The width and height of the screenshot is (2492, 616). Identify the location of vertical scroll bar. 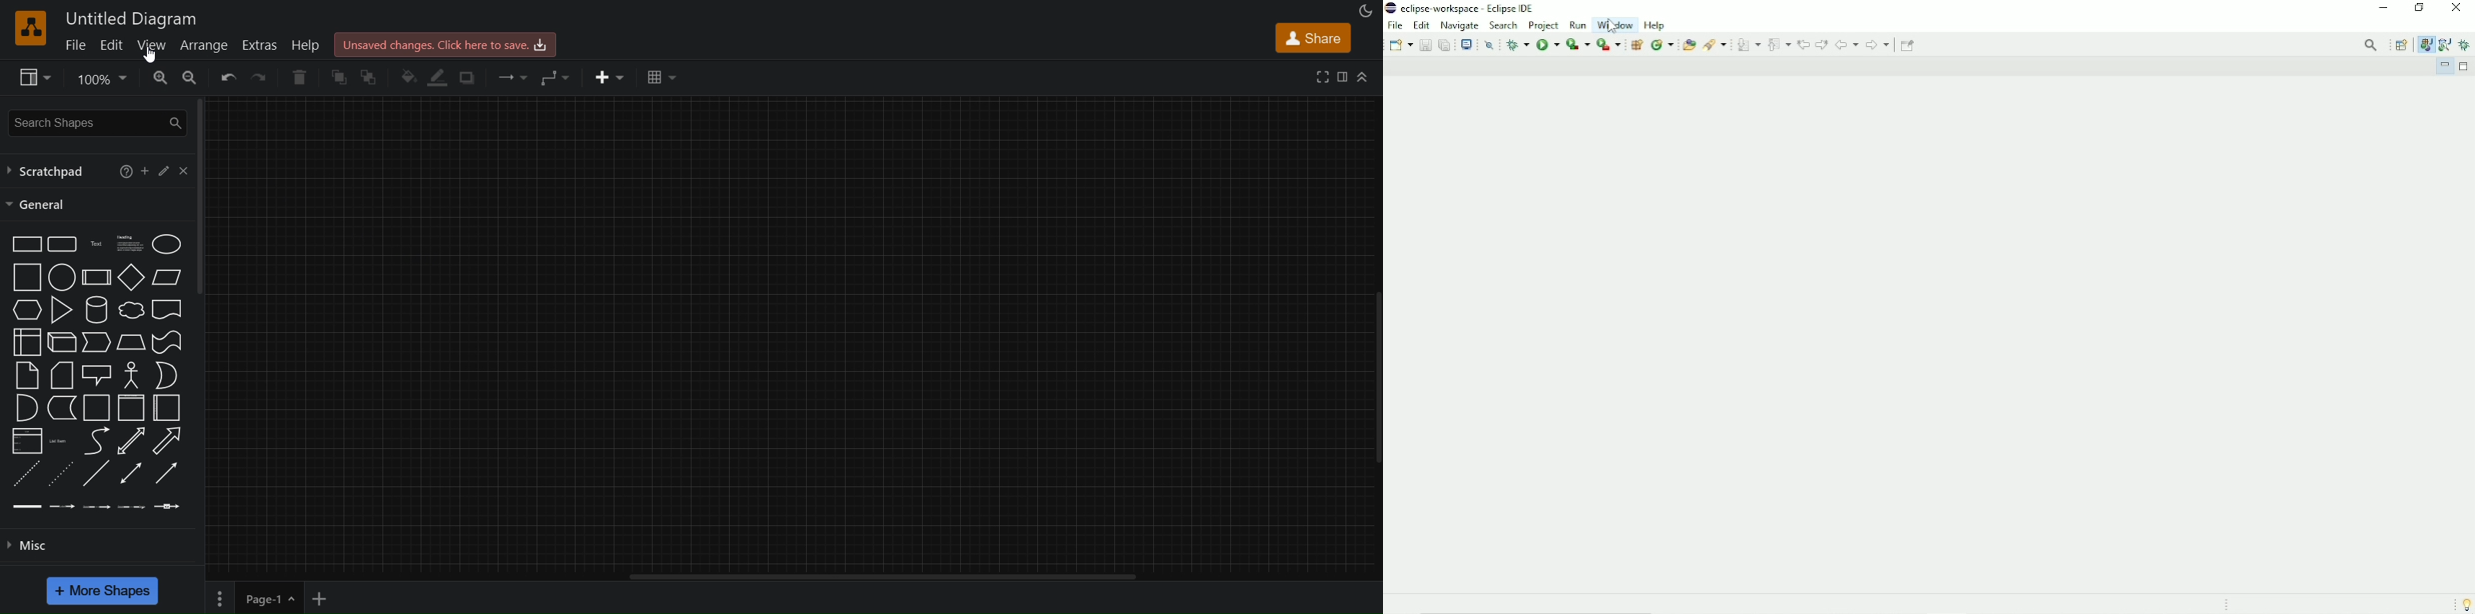
(883, 577).